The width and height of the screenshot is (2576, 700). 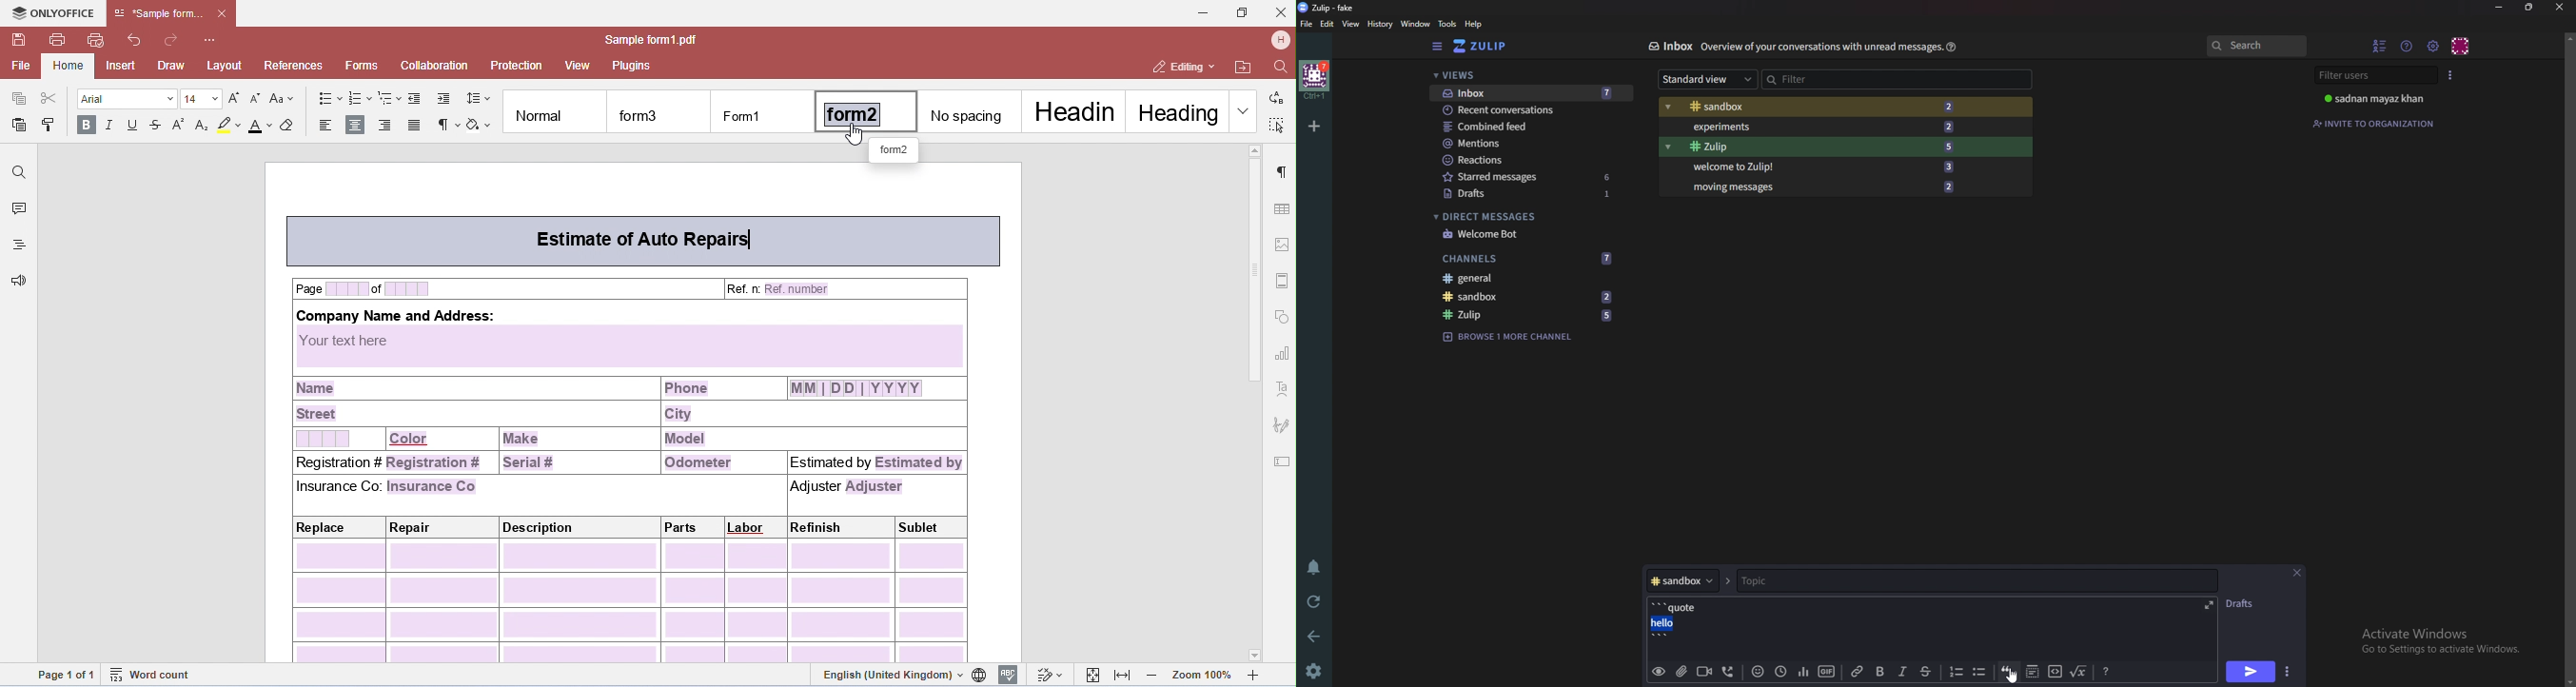 What do you see at coordinates (1529, 235) in the screenshot?
I see `Welcome bot` at bounding box center [1529, 235].